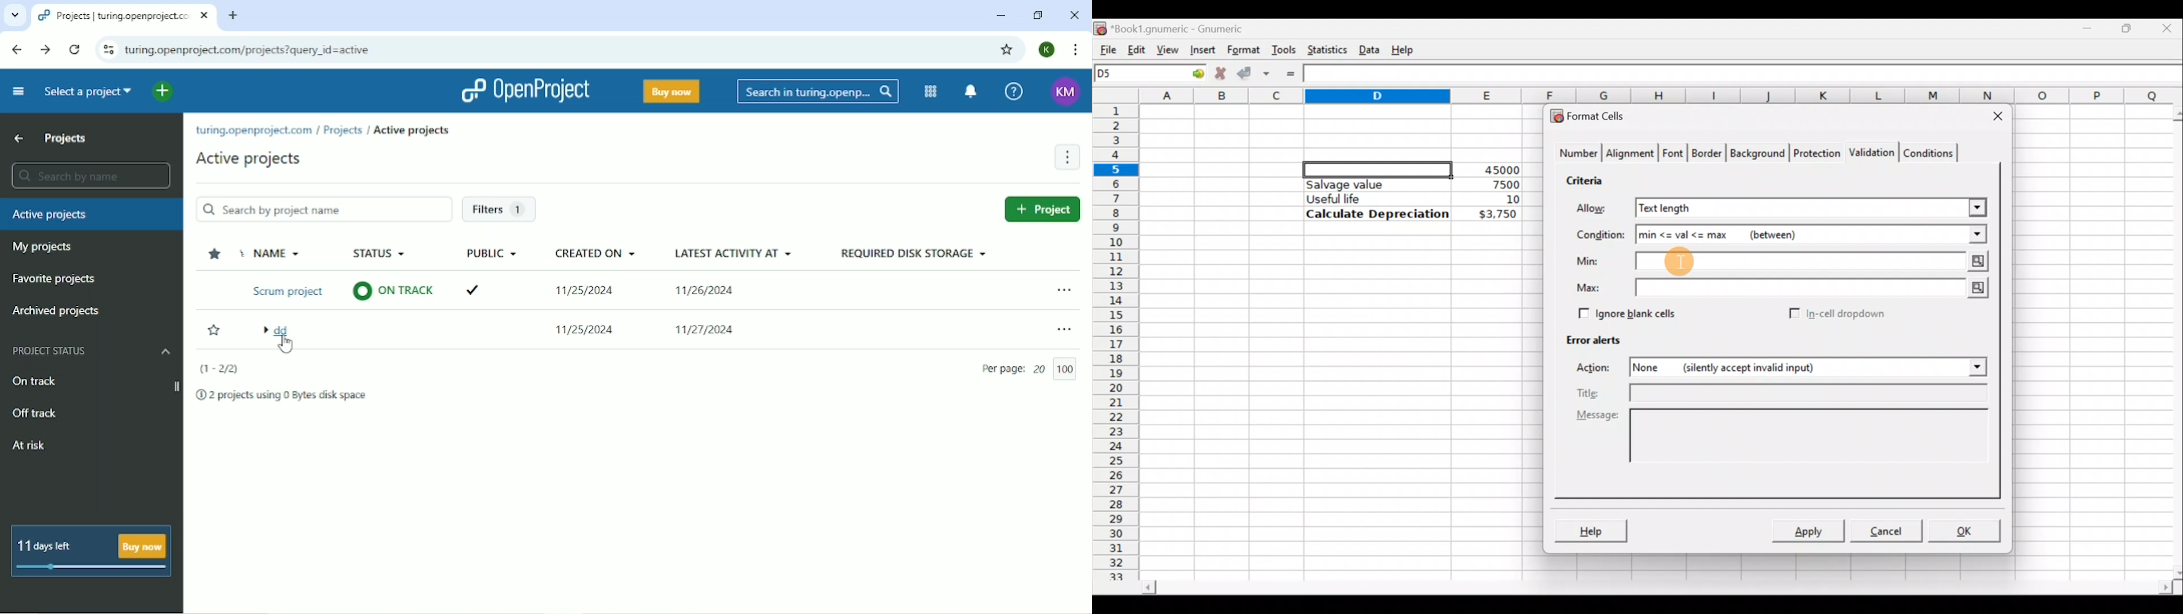 This screenshot has height=616, width=2184. I want to click on Account, so click(1065, 92).